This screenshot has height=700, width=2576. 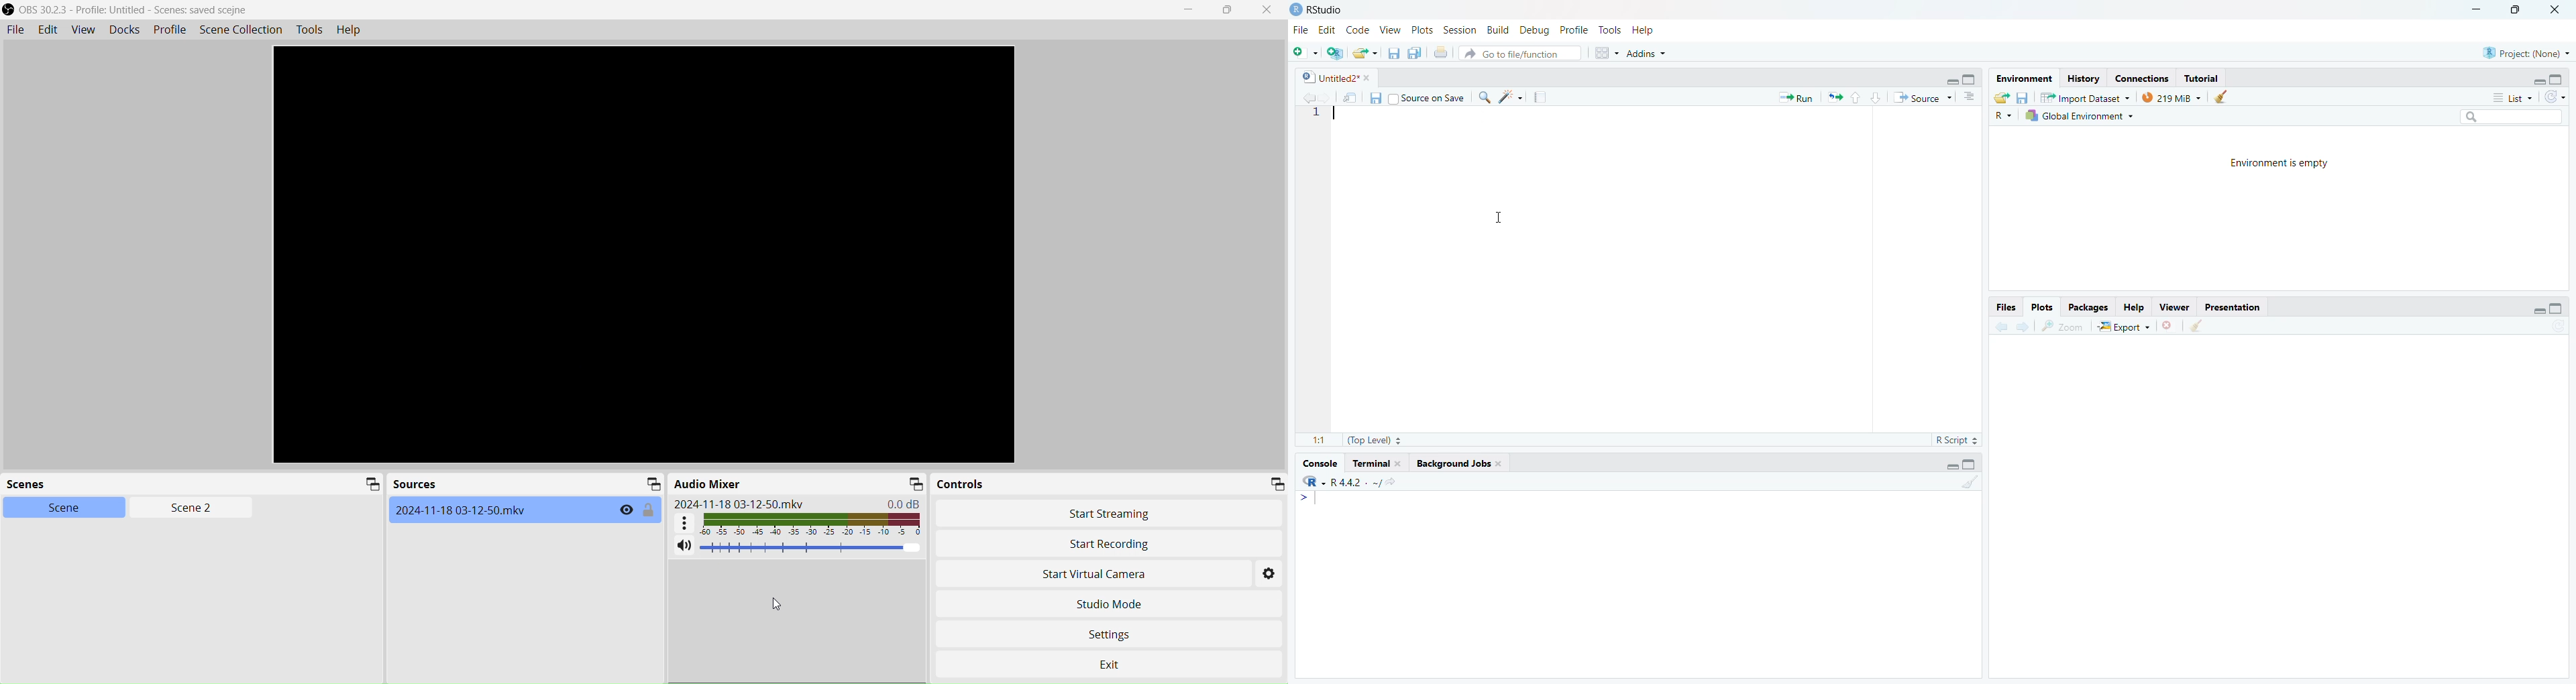 I want to click on Viewer, so click(x=2174, y=307).